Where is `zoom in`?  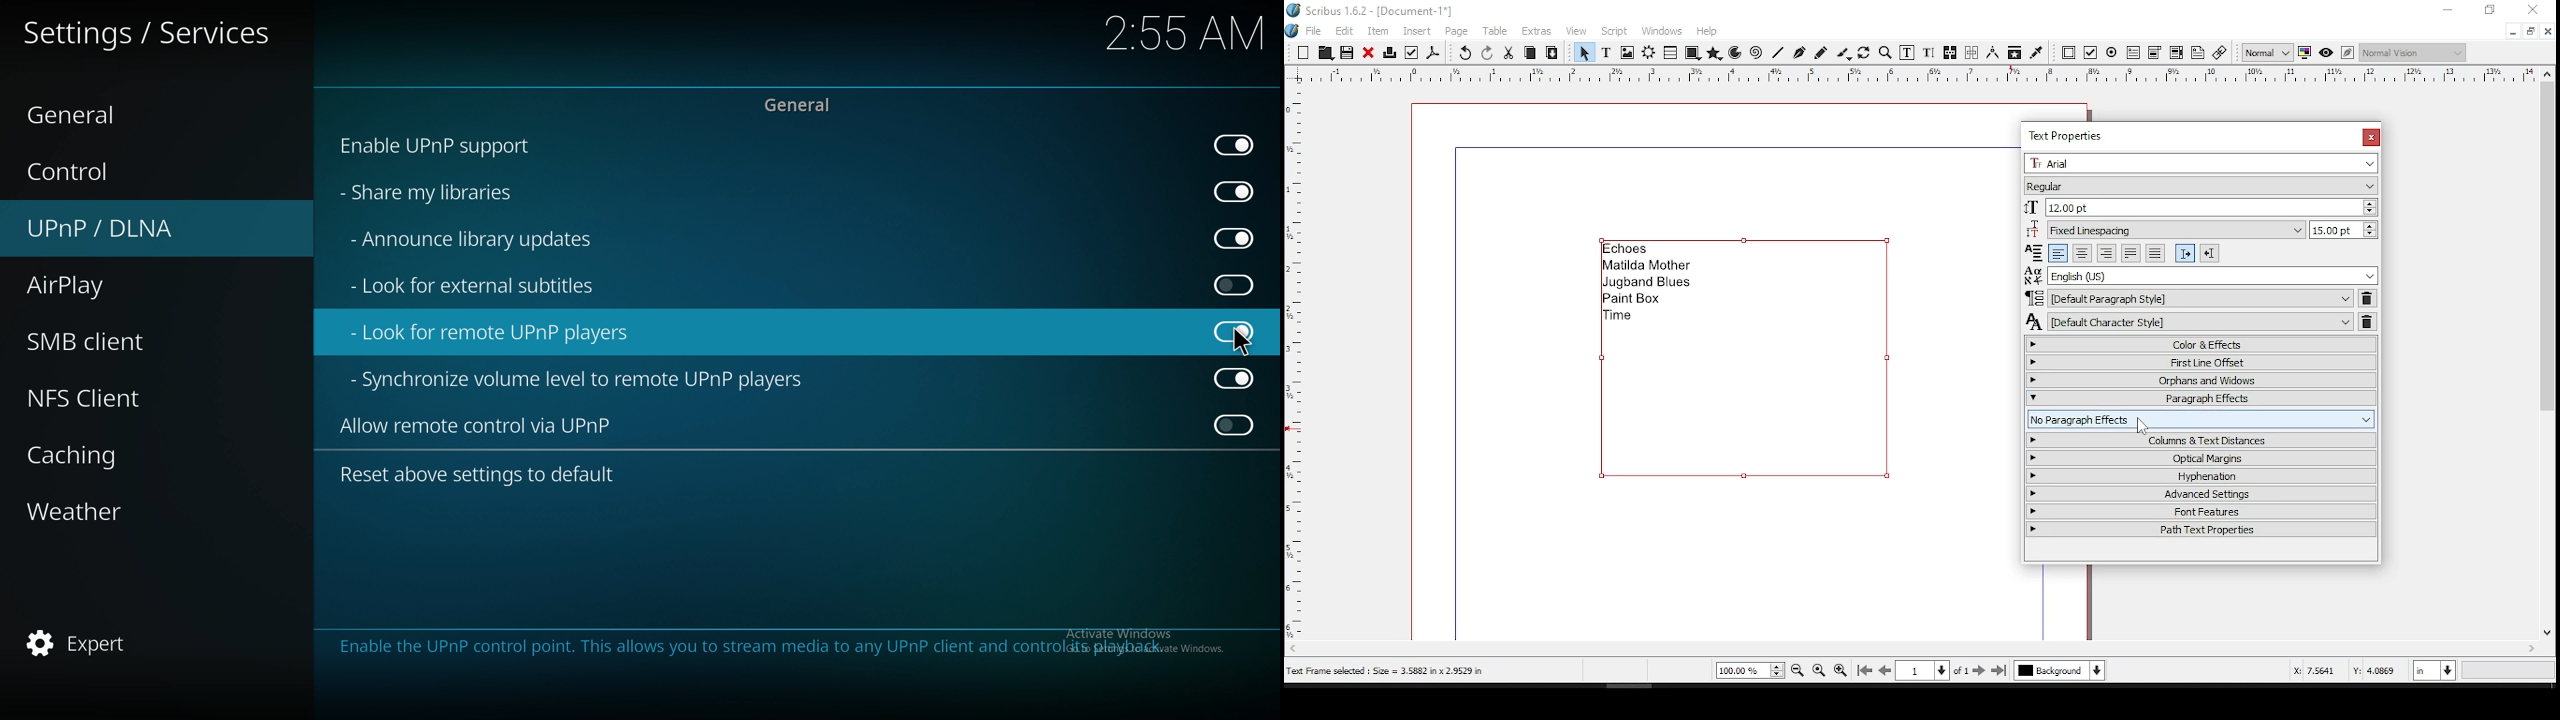 zoom in is located at coordinates (1839, 672).